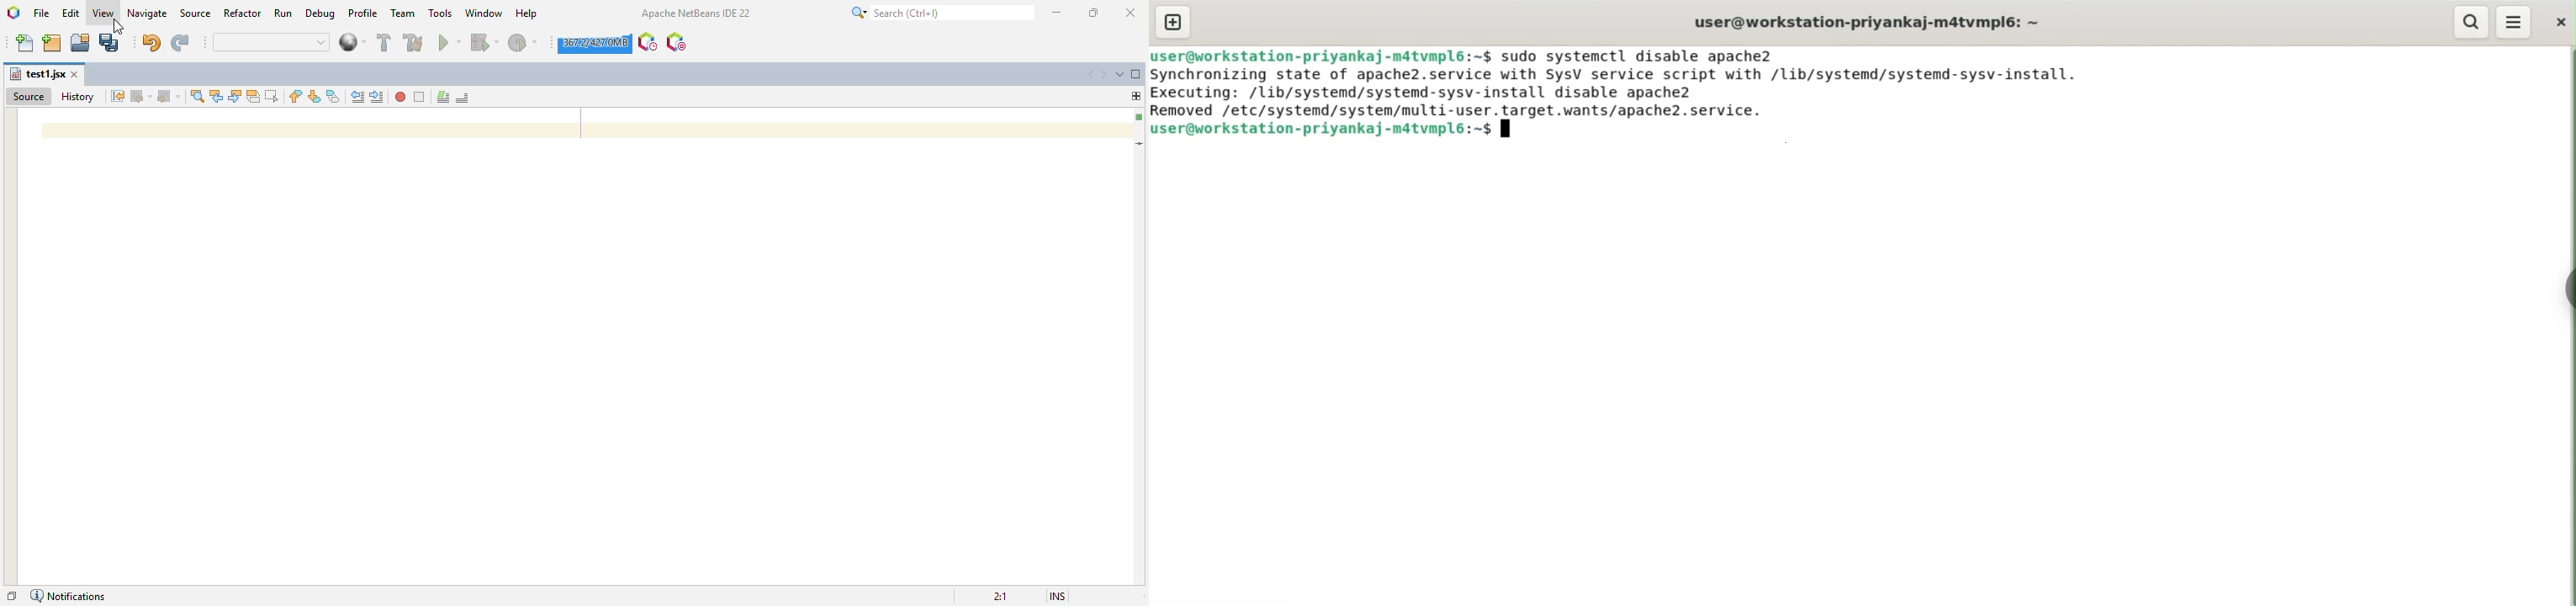 This screenshot has height=616, width=2576. I want to click on logo, so click(13, 13).